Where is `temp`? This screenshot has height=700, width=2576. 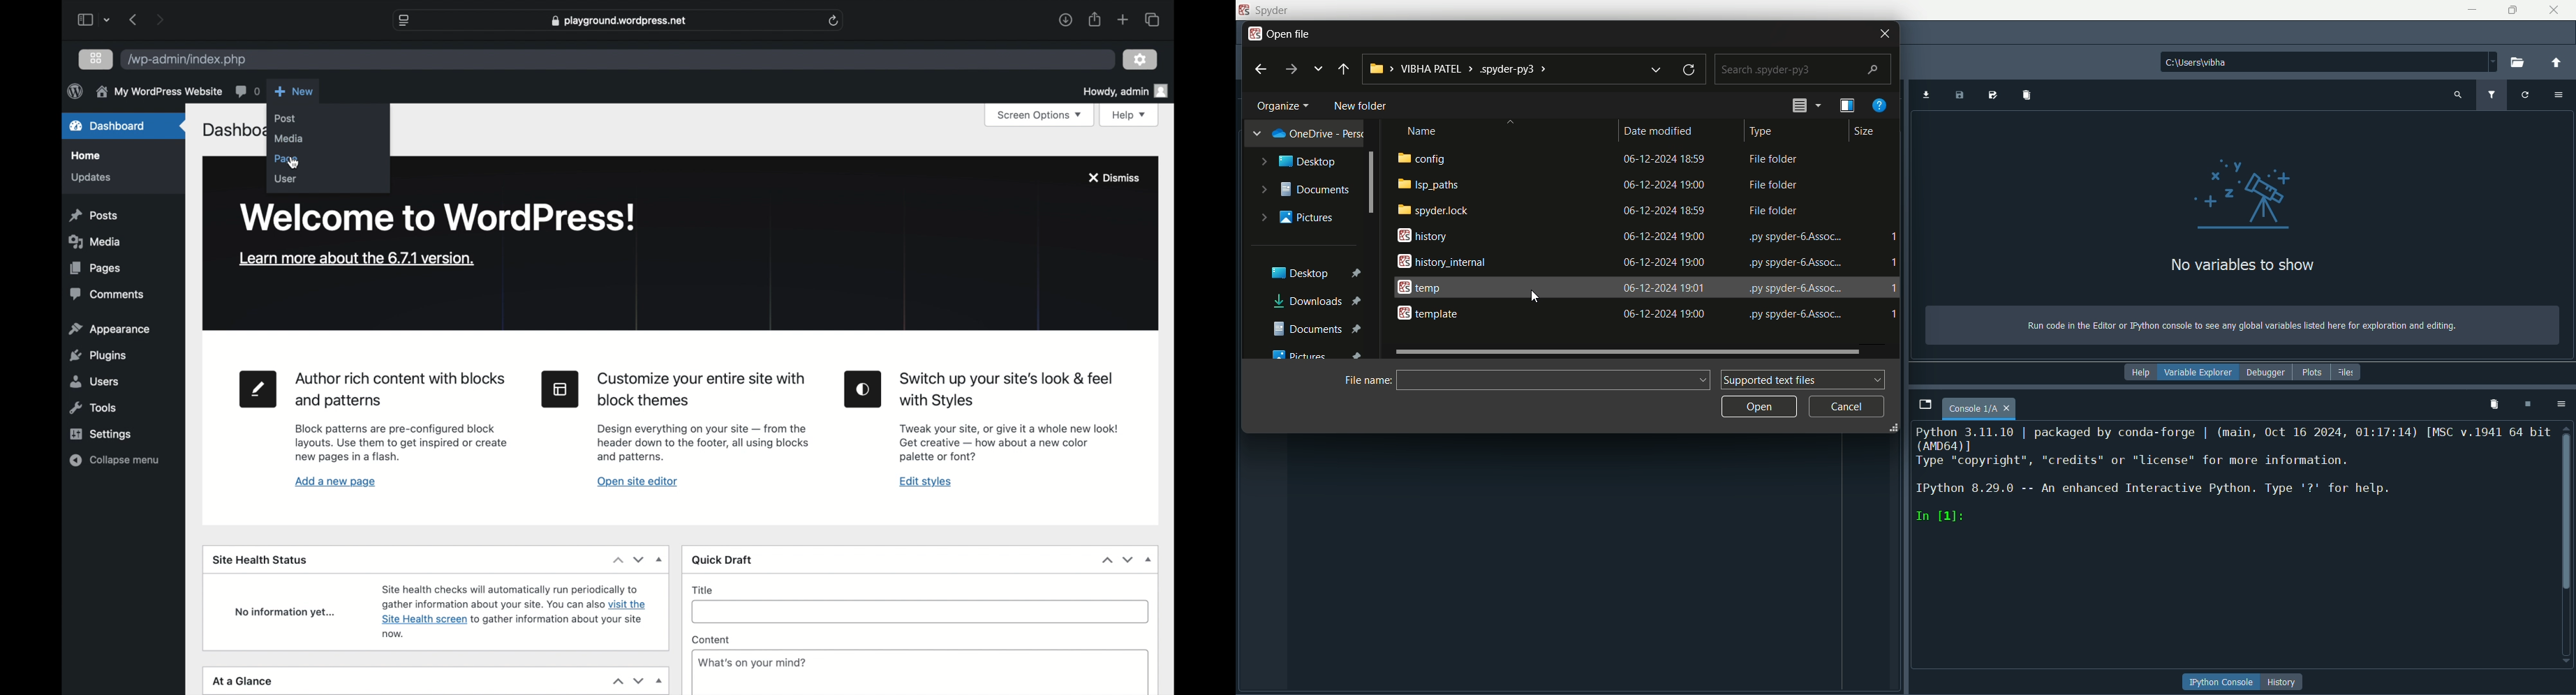 temp is located at coordinates (1421, 287).